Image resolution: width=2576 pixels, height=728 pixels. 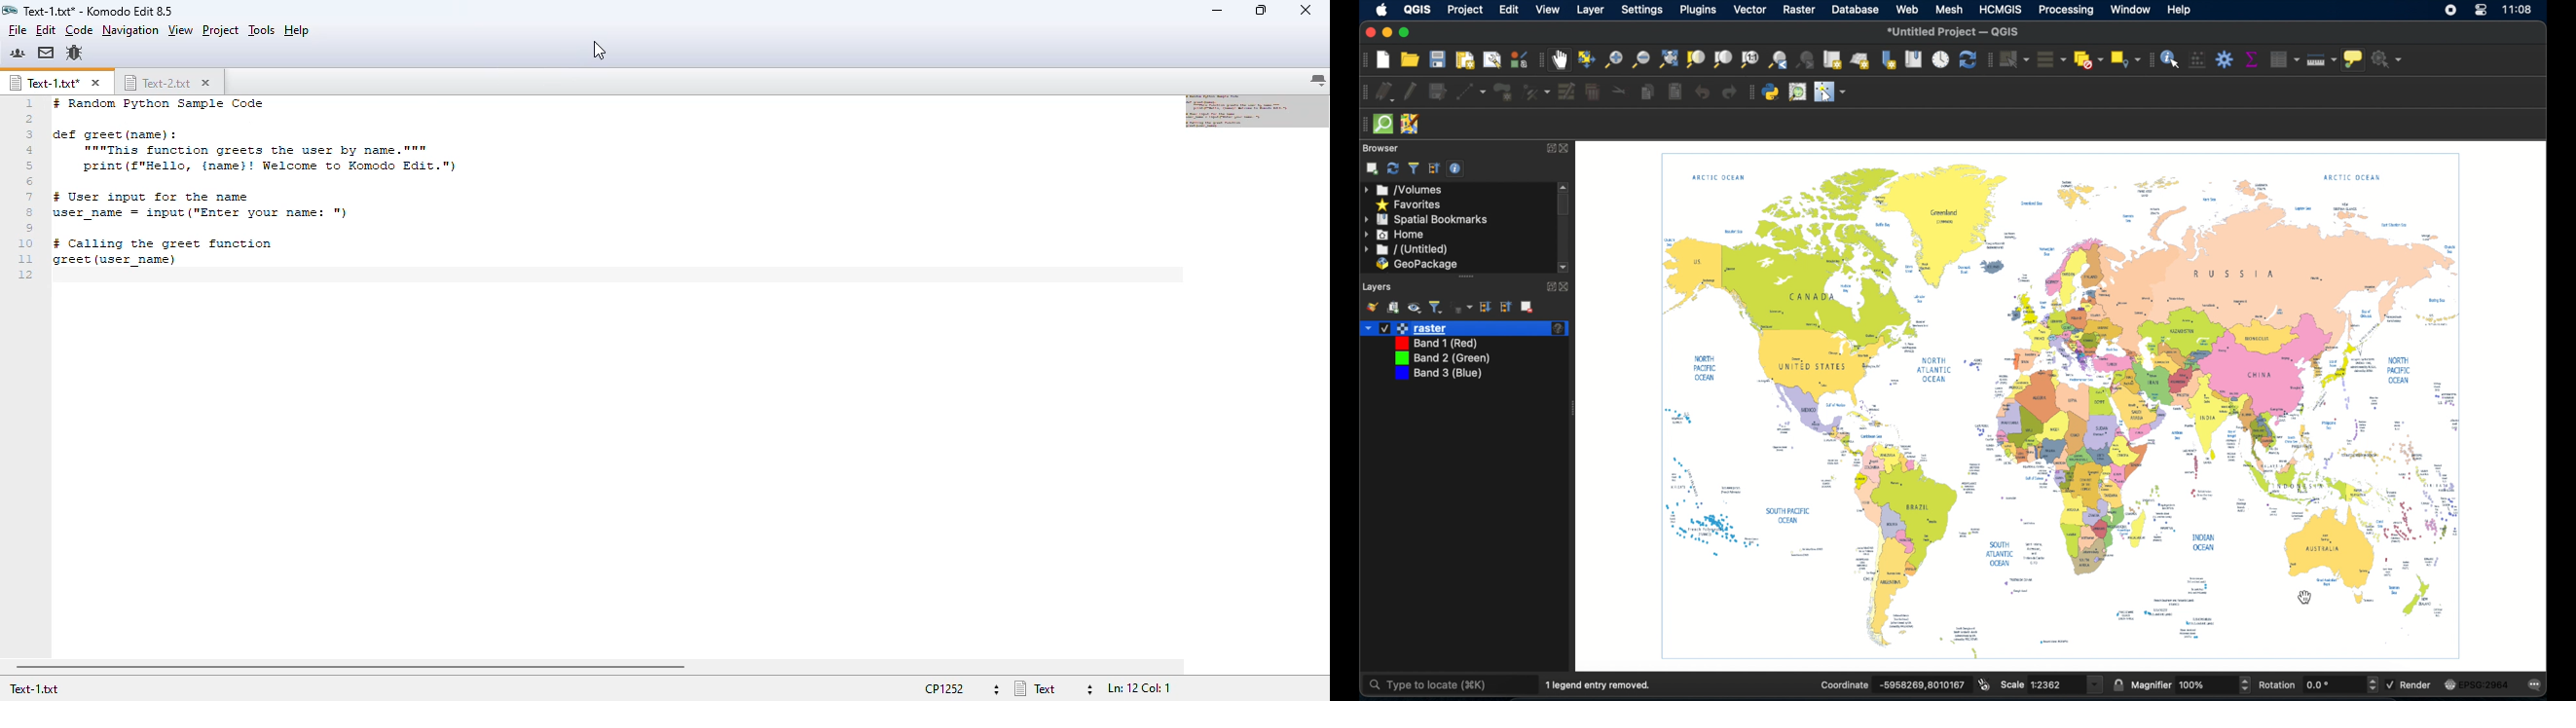 I want to click on show map tips, so click(x=2355, y=61).